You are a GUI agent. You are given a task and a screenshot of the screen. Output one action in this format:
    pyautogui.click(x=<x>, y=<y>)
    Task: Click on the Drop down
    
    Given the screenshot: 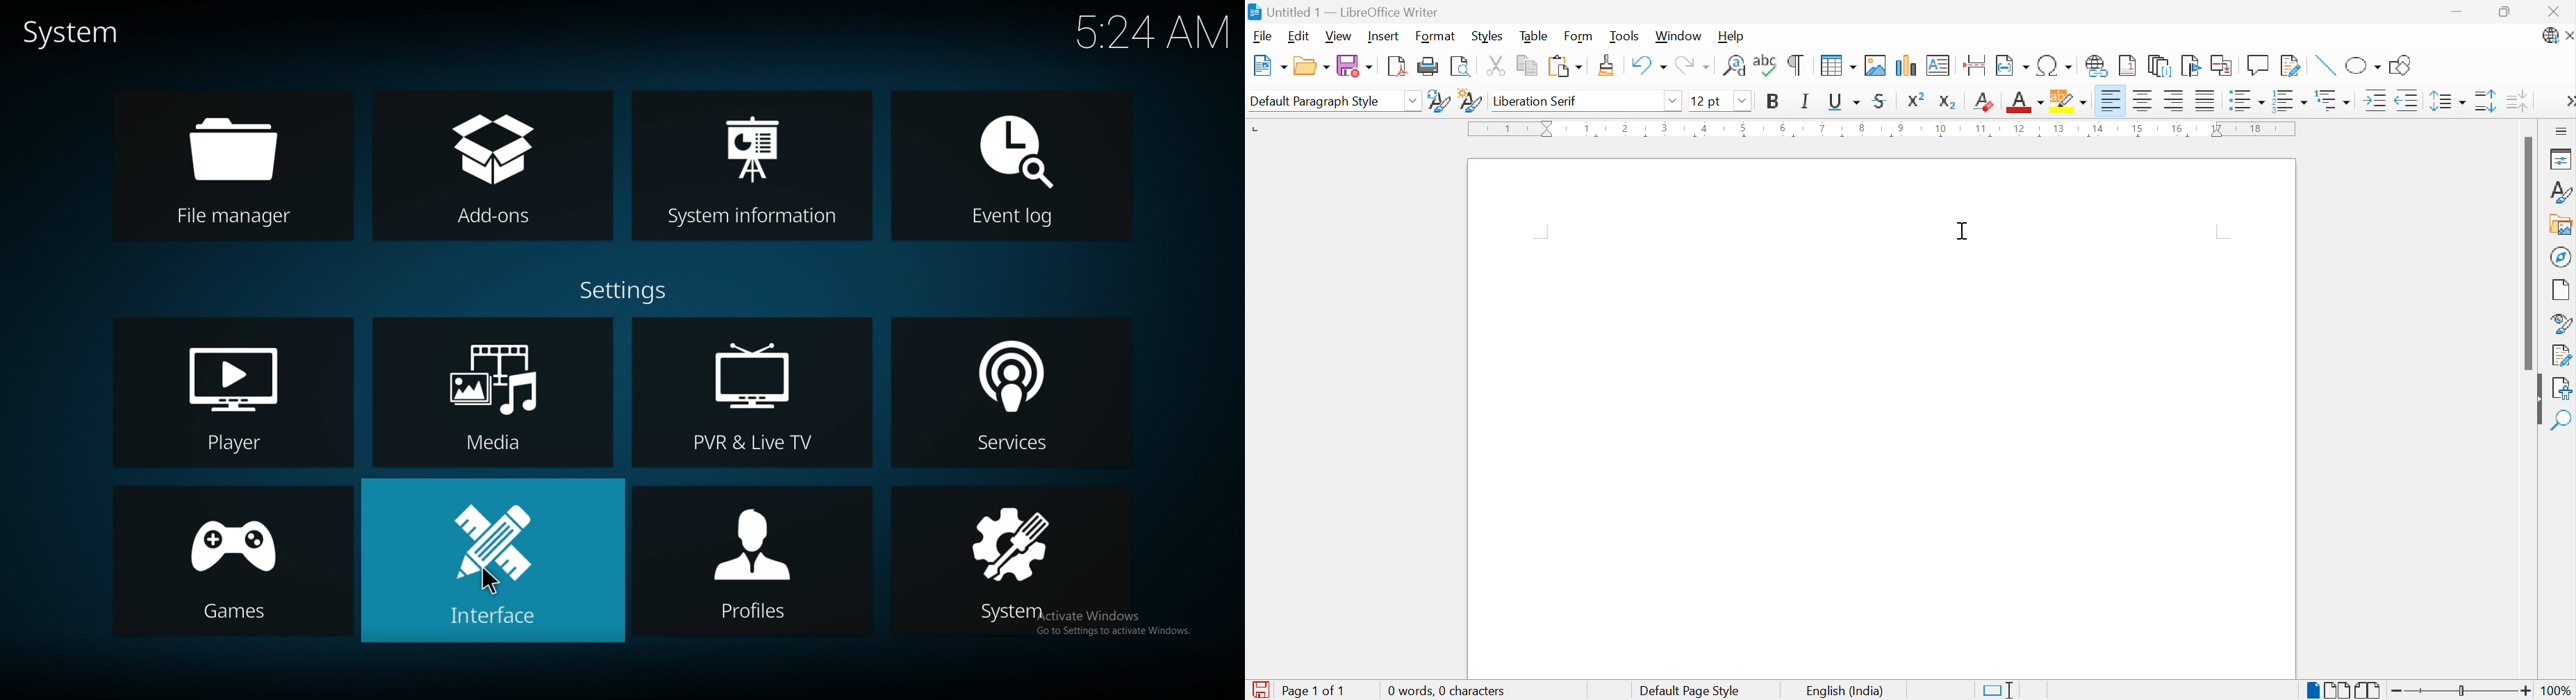 What is the action you would take?
    pyautogui.click(x=1742, y=101)
    